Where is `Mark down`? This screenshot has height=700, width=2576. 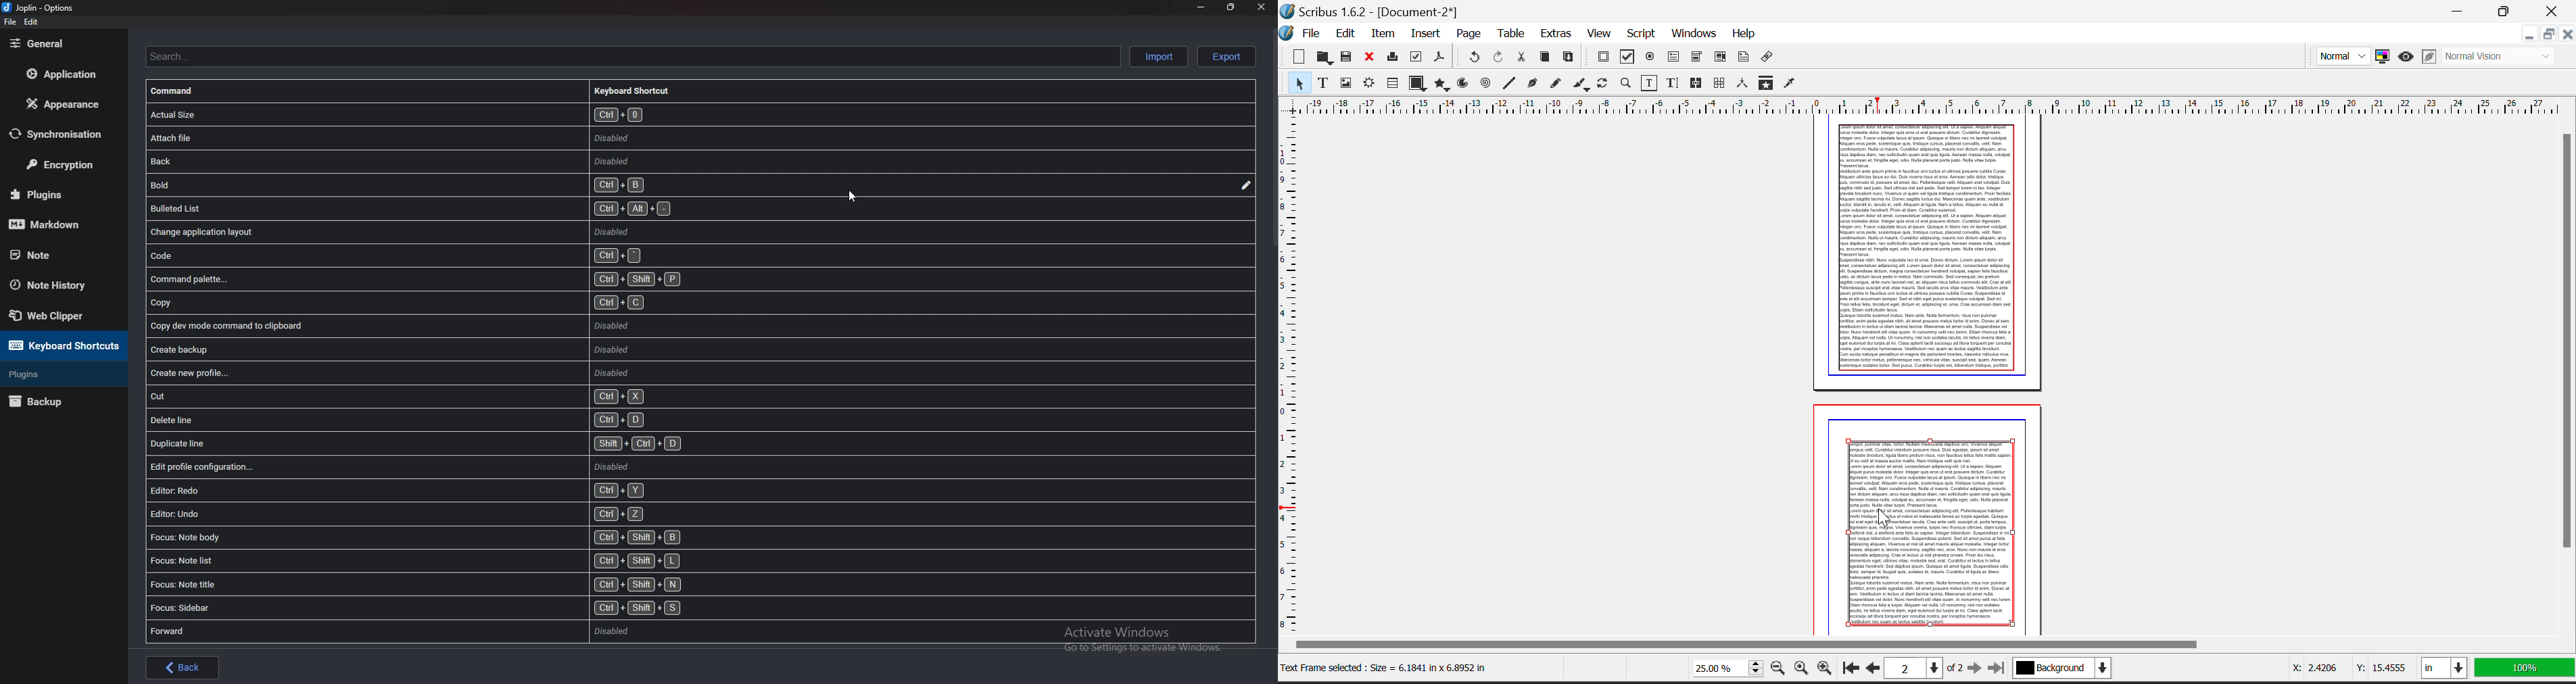 Mark down is located at coordinates (57, 224).